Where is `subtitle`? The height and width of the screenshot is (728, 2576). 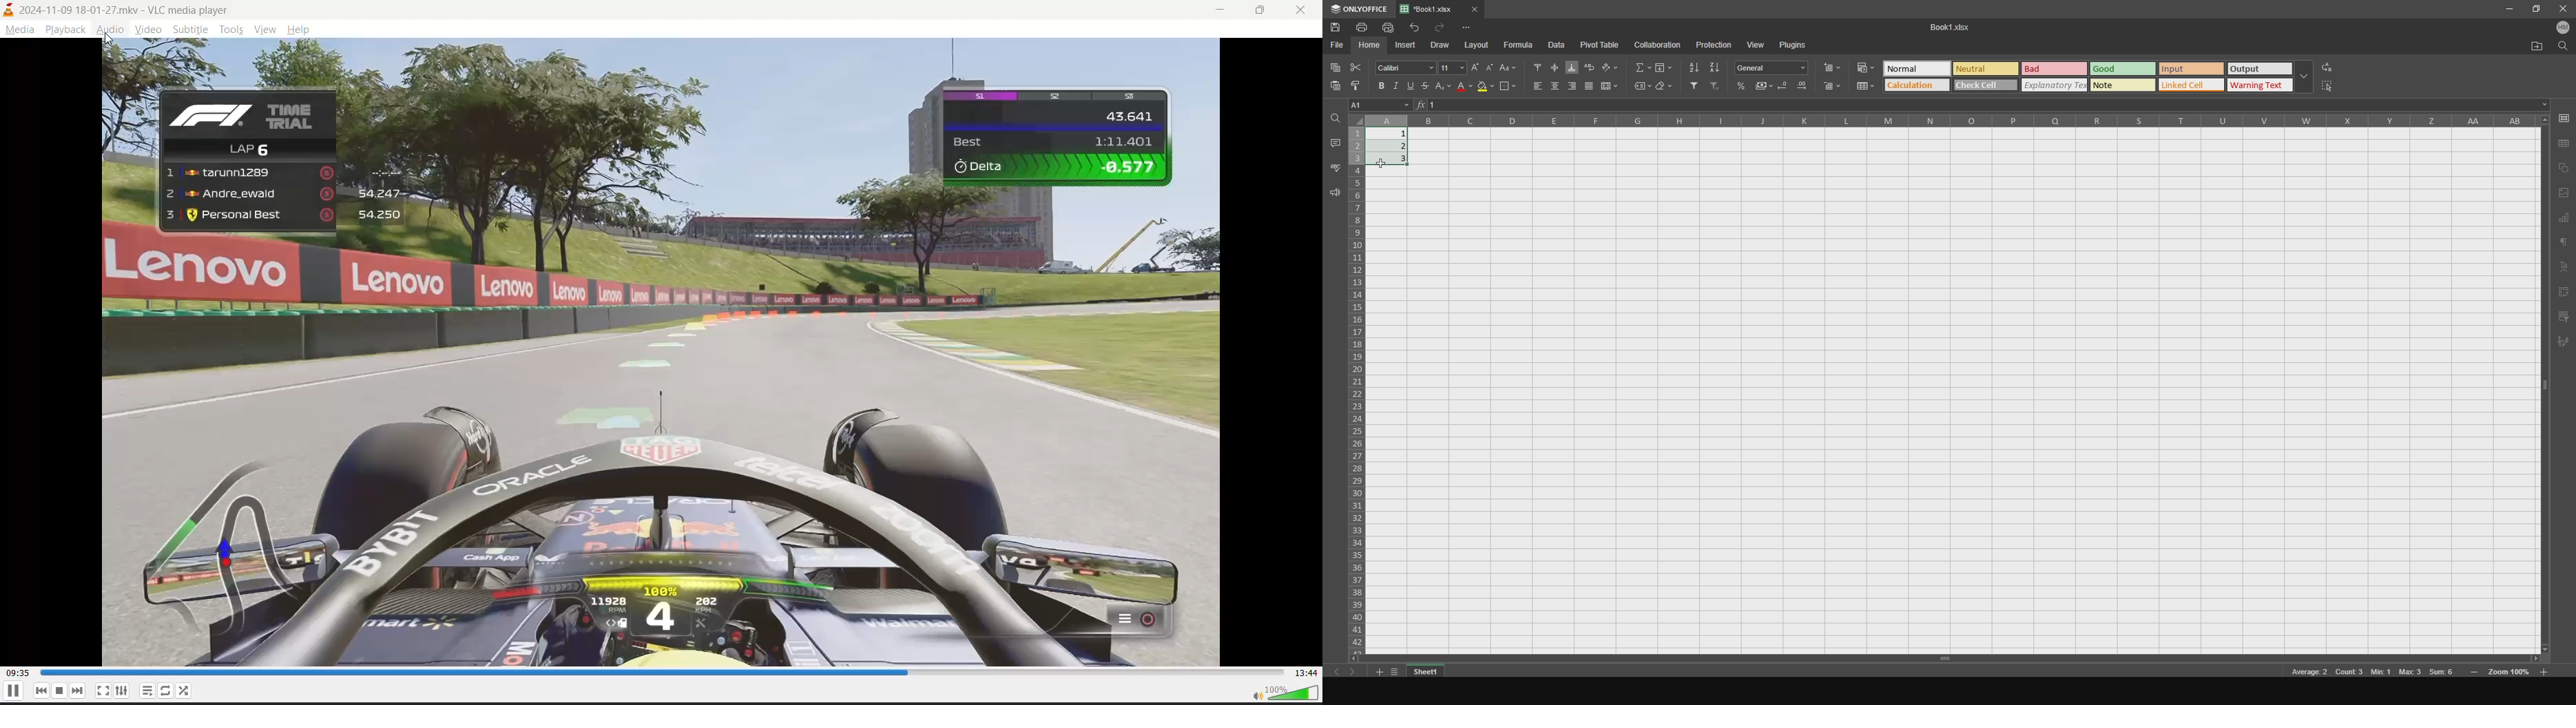 subtitle is located at coordinates (192, 30).